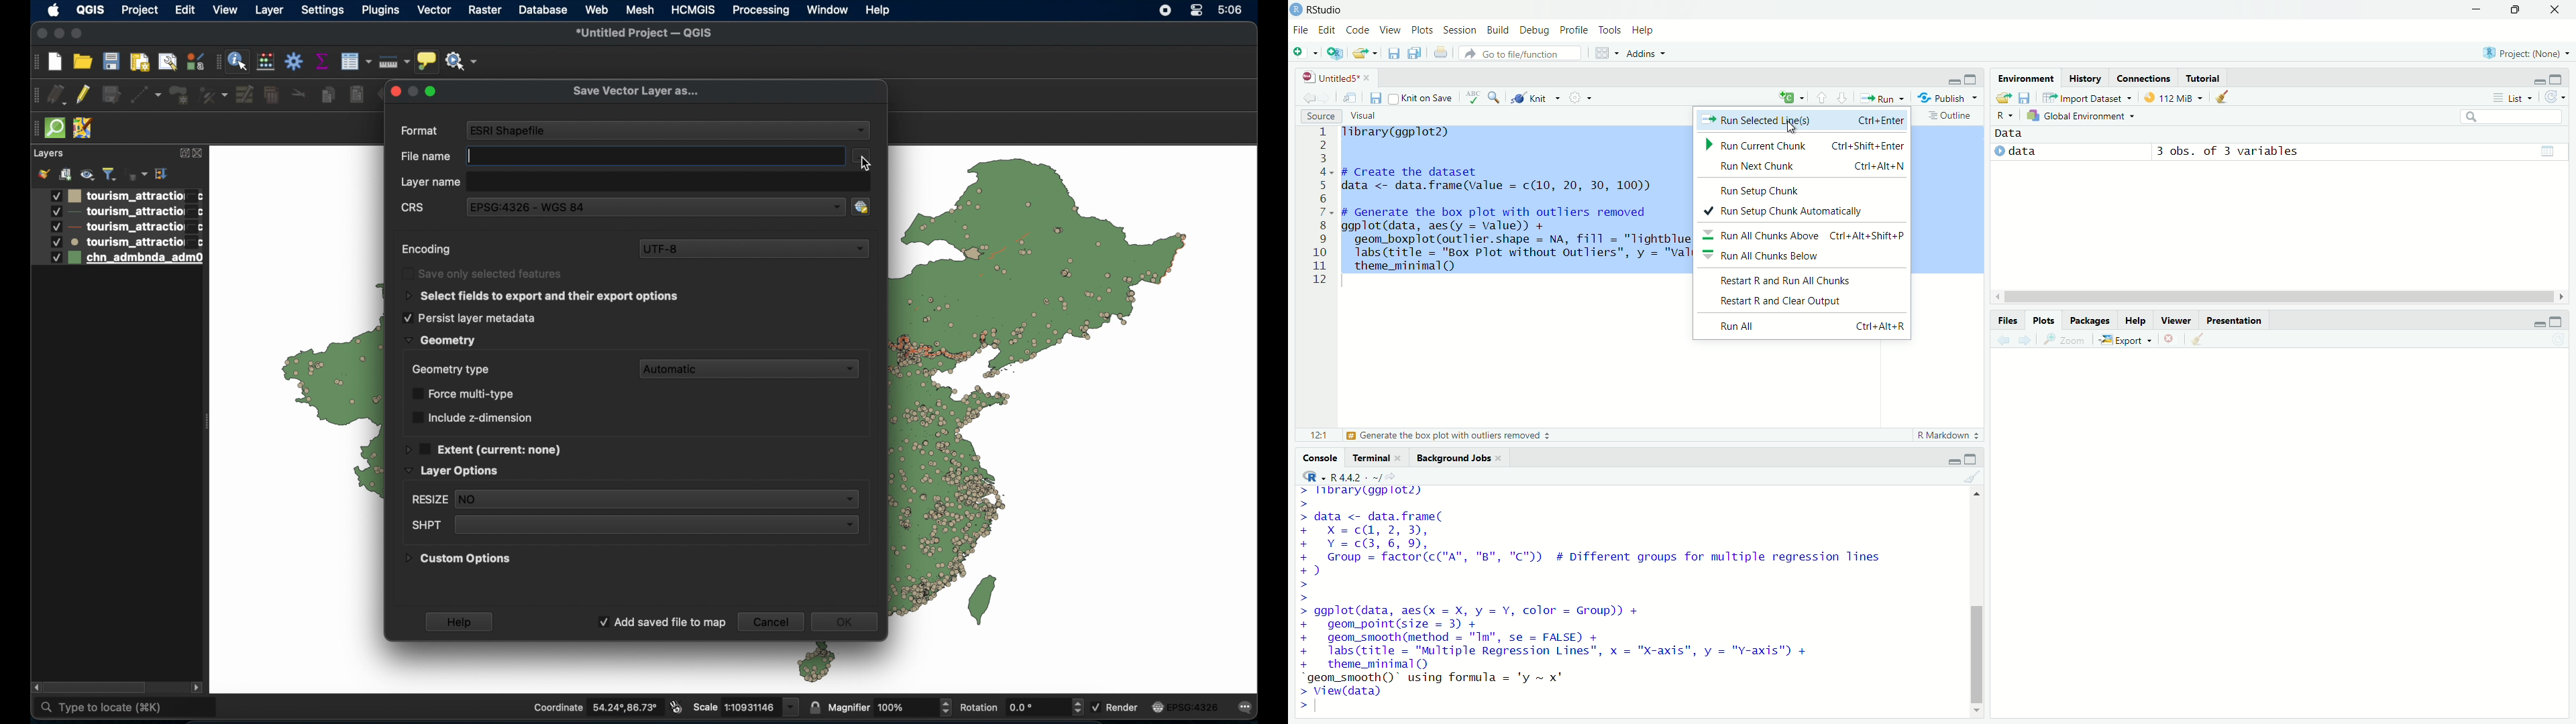 Image resolution: width=2576 pixels, height=728 pixels. Describe the element at coordinates (2031, 343) in the screenshot. I see `next` at that location.